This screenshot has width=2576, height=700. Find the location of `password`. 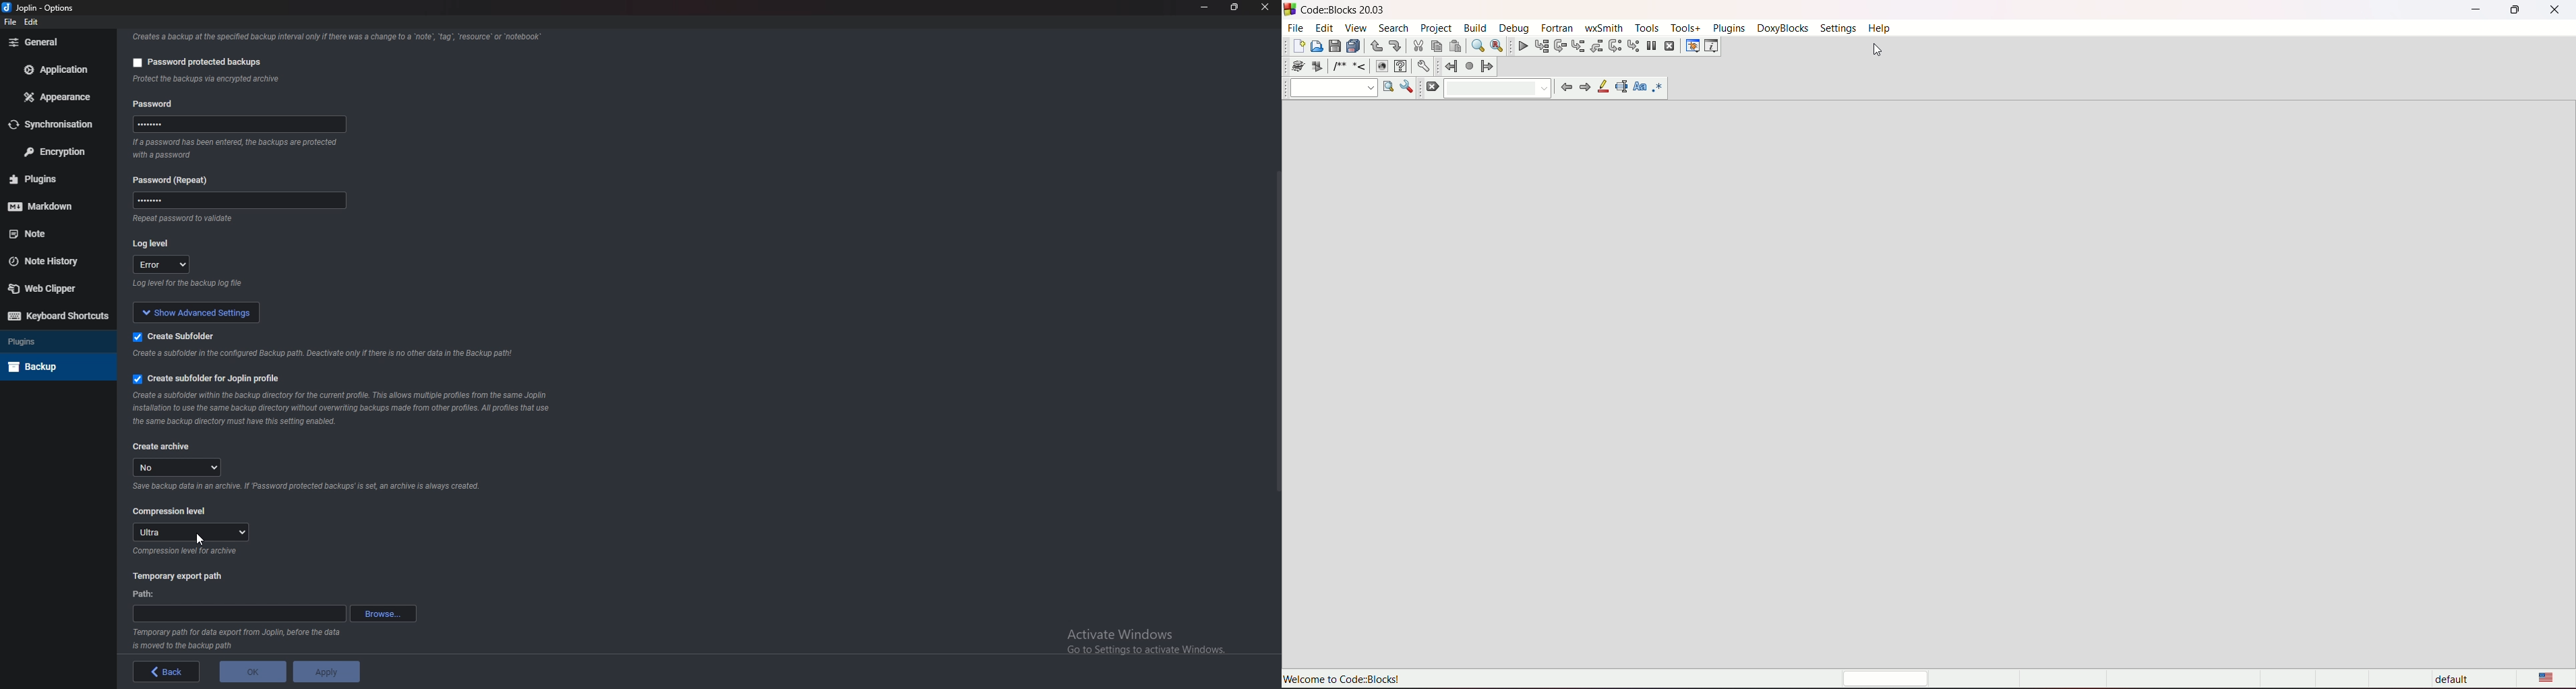

password is located at coordinates (156, 102).